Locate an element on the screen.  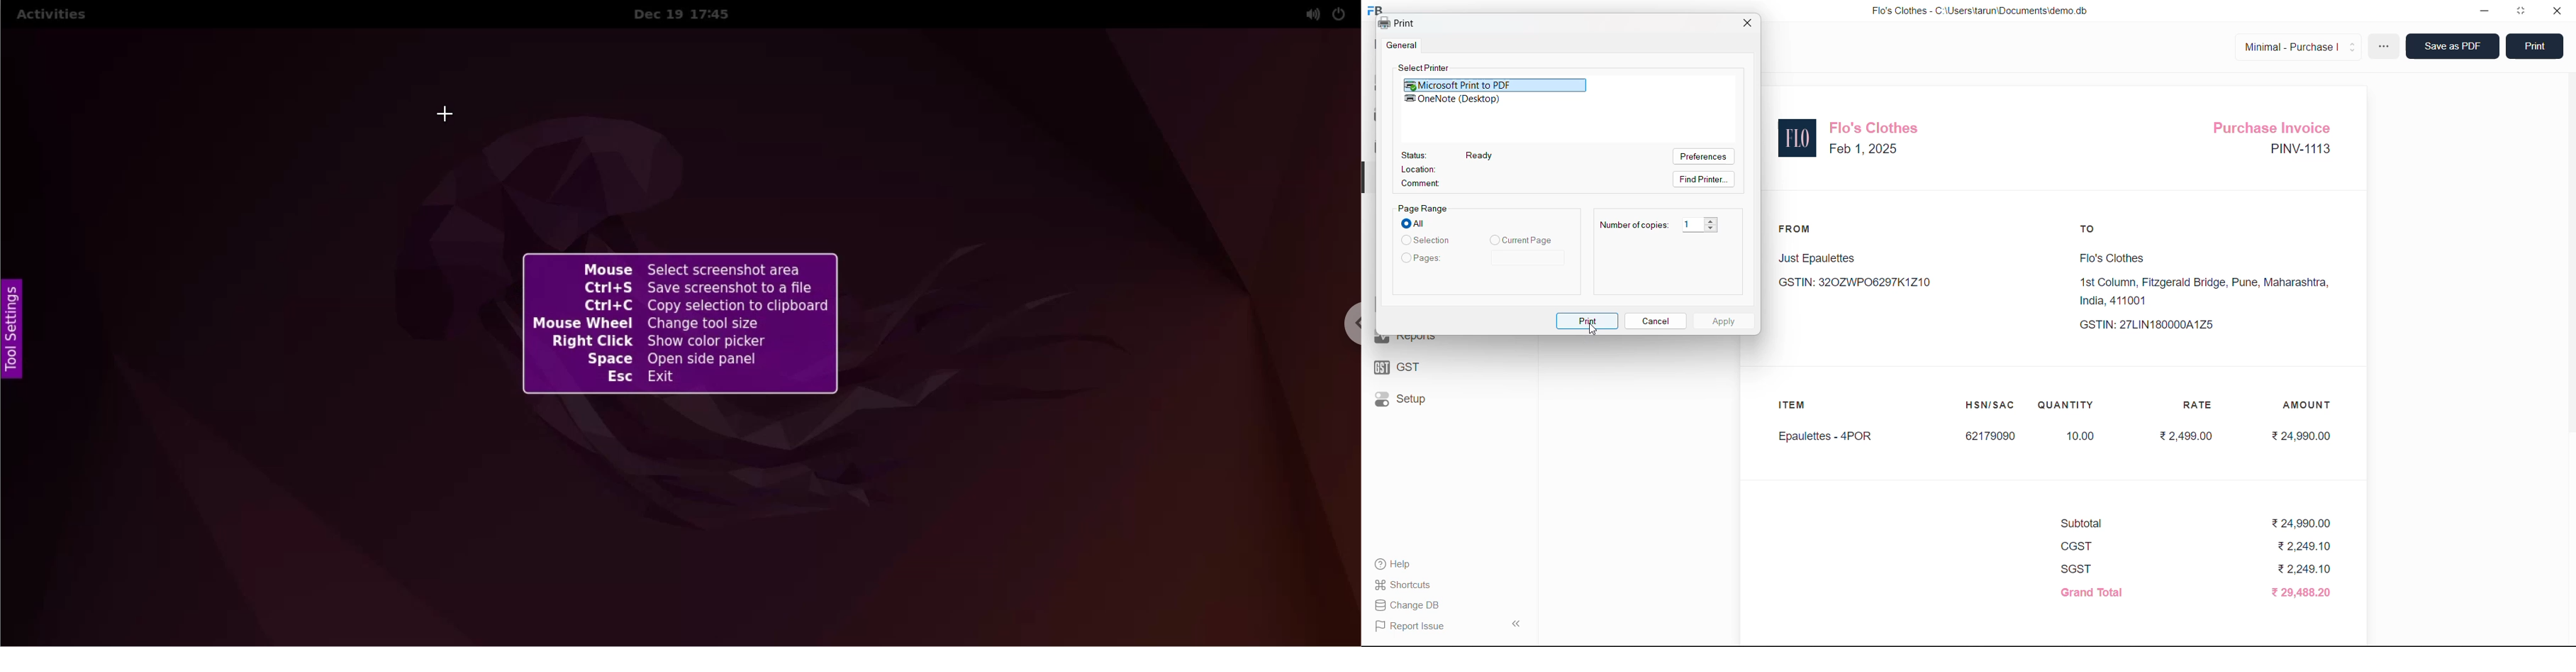
Apply is located at coordinates (1723, 322).